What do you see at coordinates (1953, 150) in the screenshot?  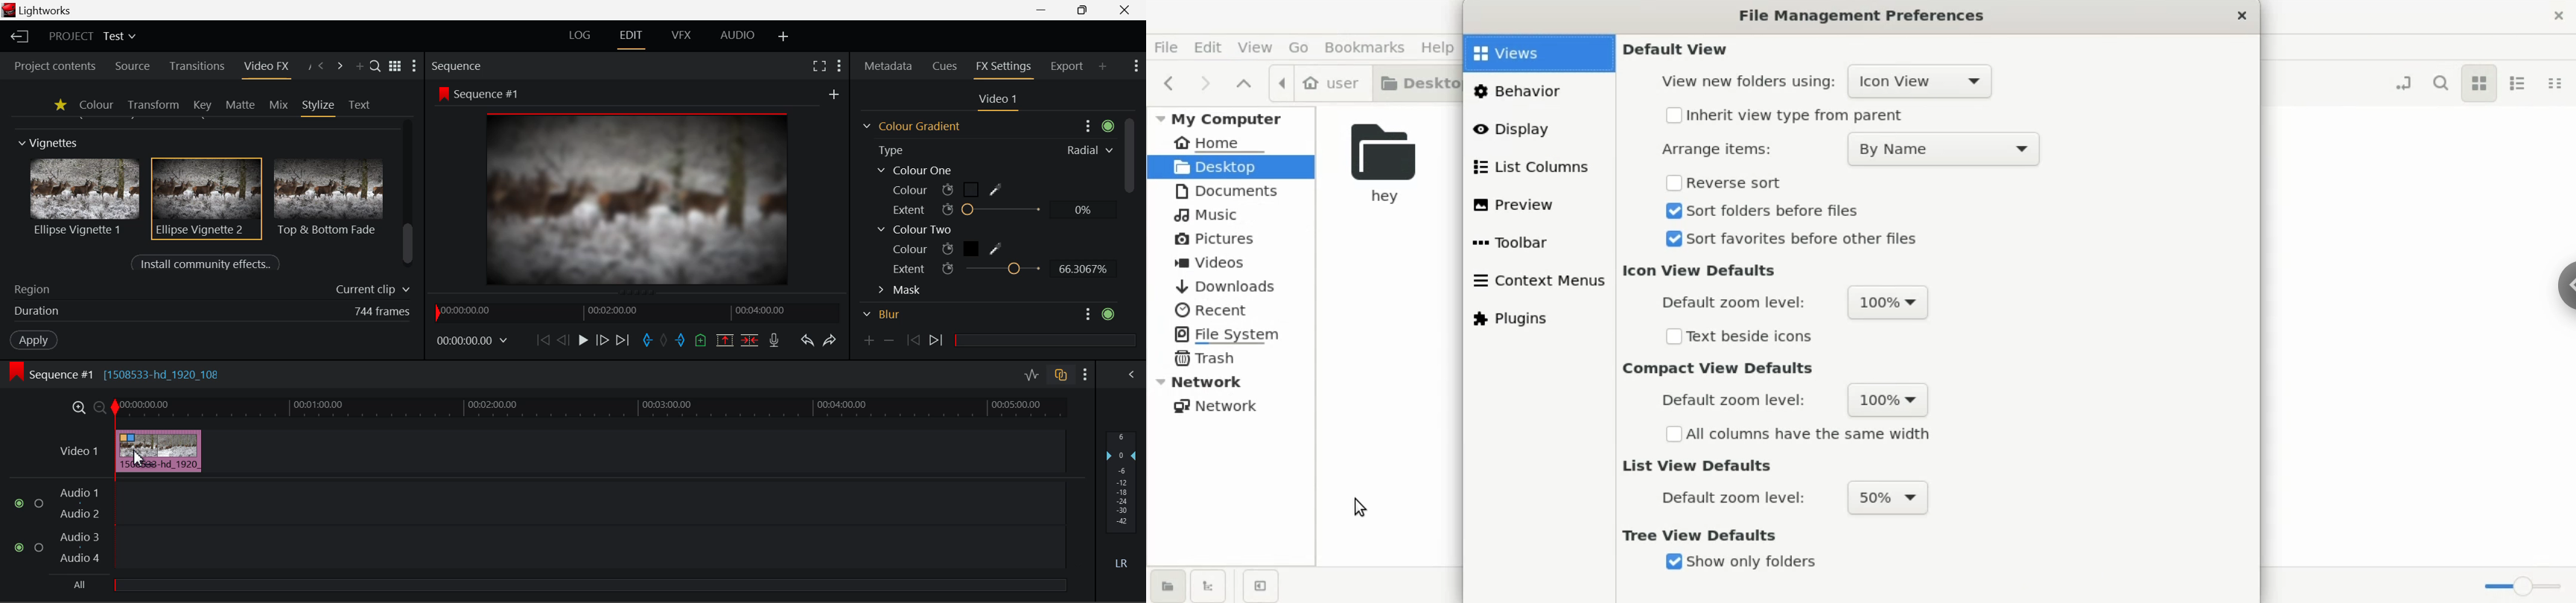 I see `By Name` at bounding box center [1953, 150].